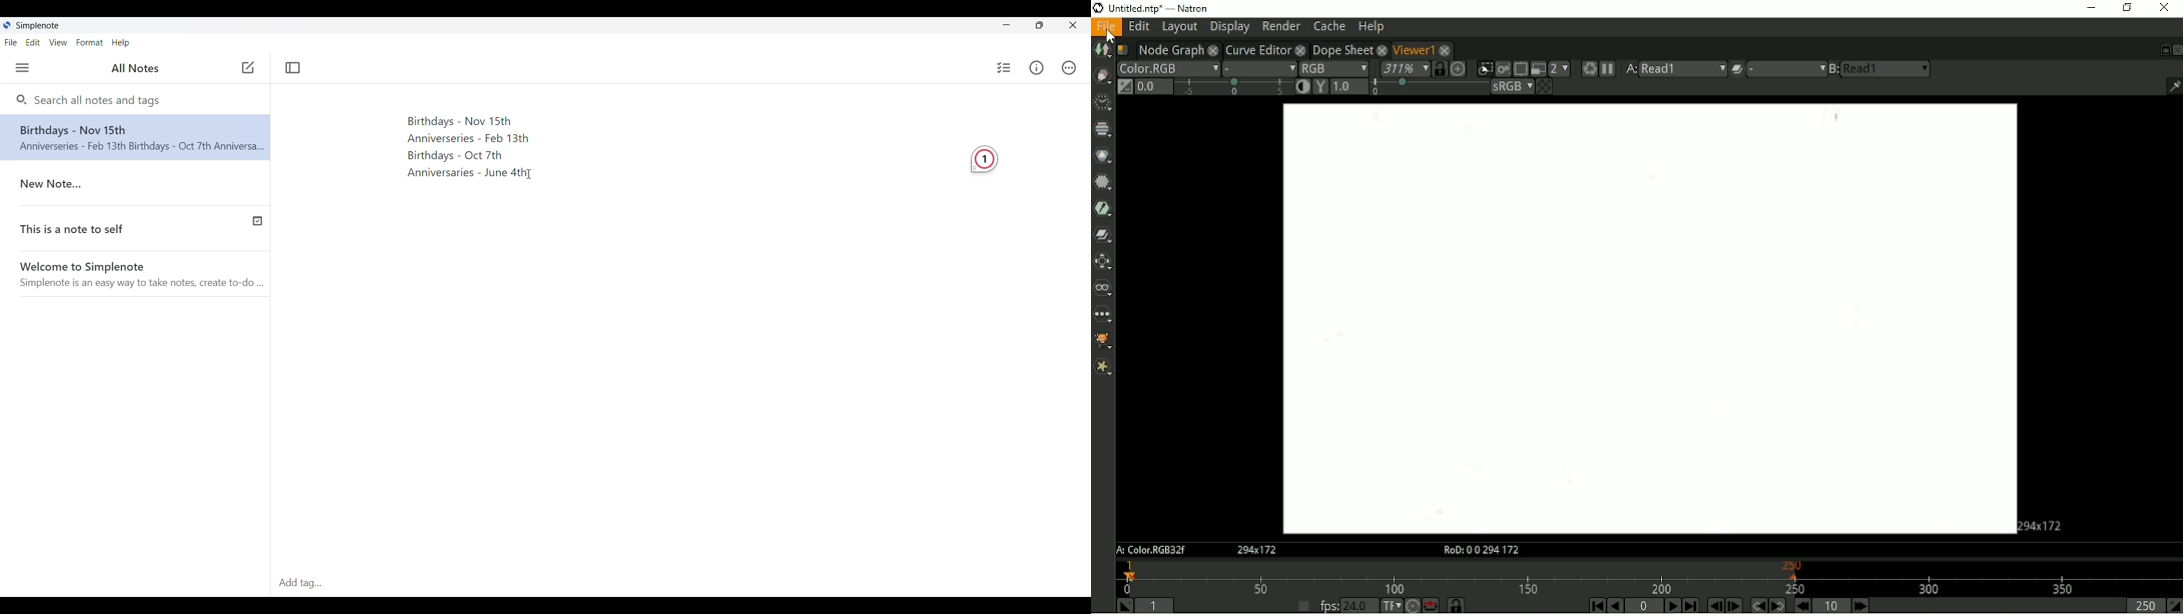  What do you see at coordinates (1615, 605) in the screenshot?
I see `Play backward` at bounding box center [1615, 605].